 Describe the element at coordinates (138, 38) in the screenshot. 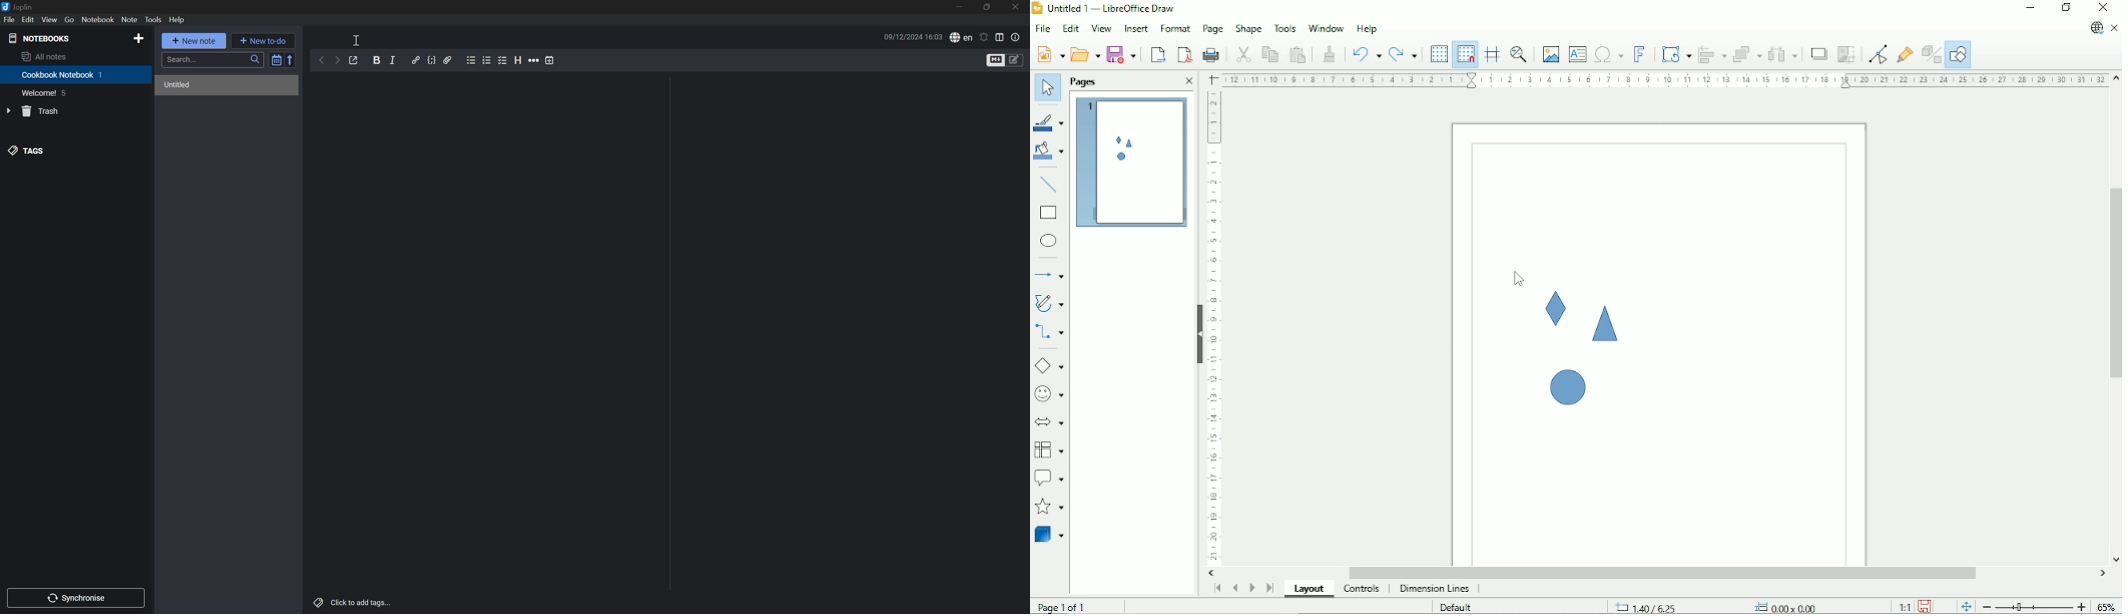

I see `Add NOTEBOOKS` at that location.